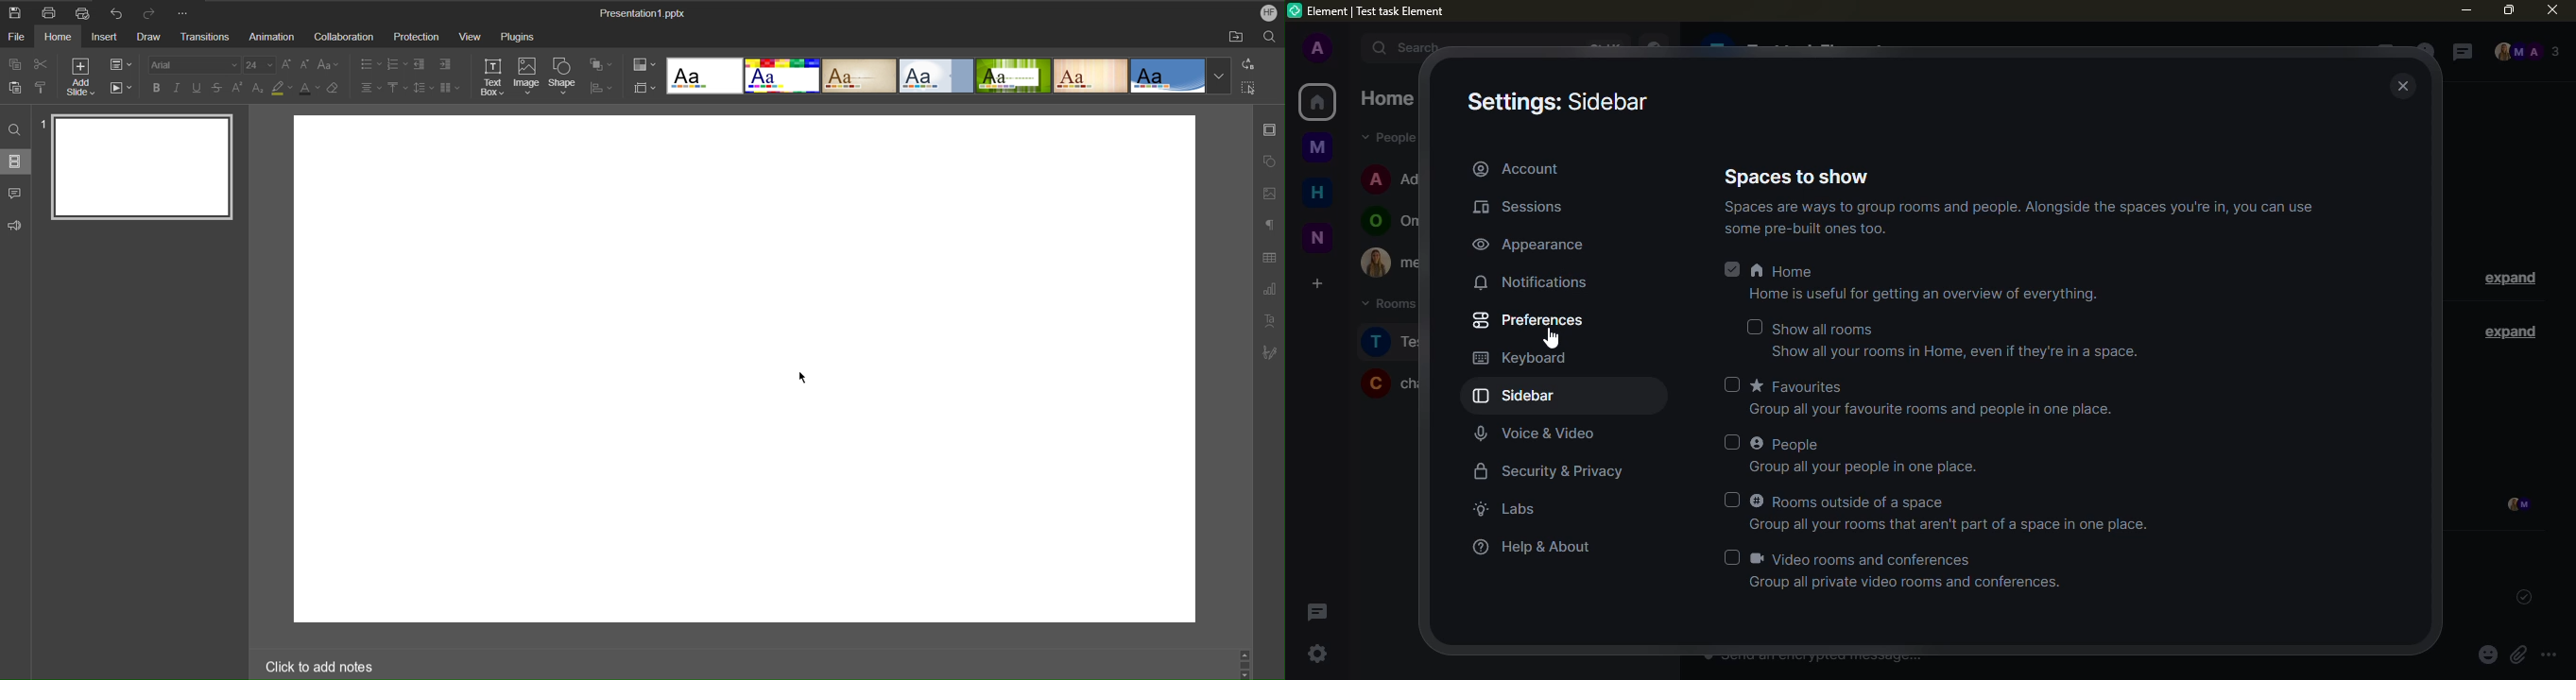  I want to click on Replace, so click(1247, 64).